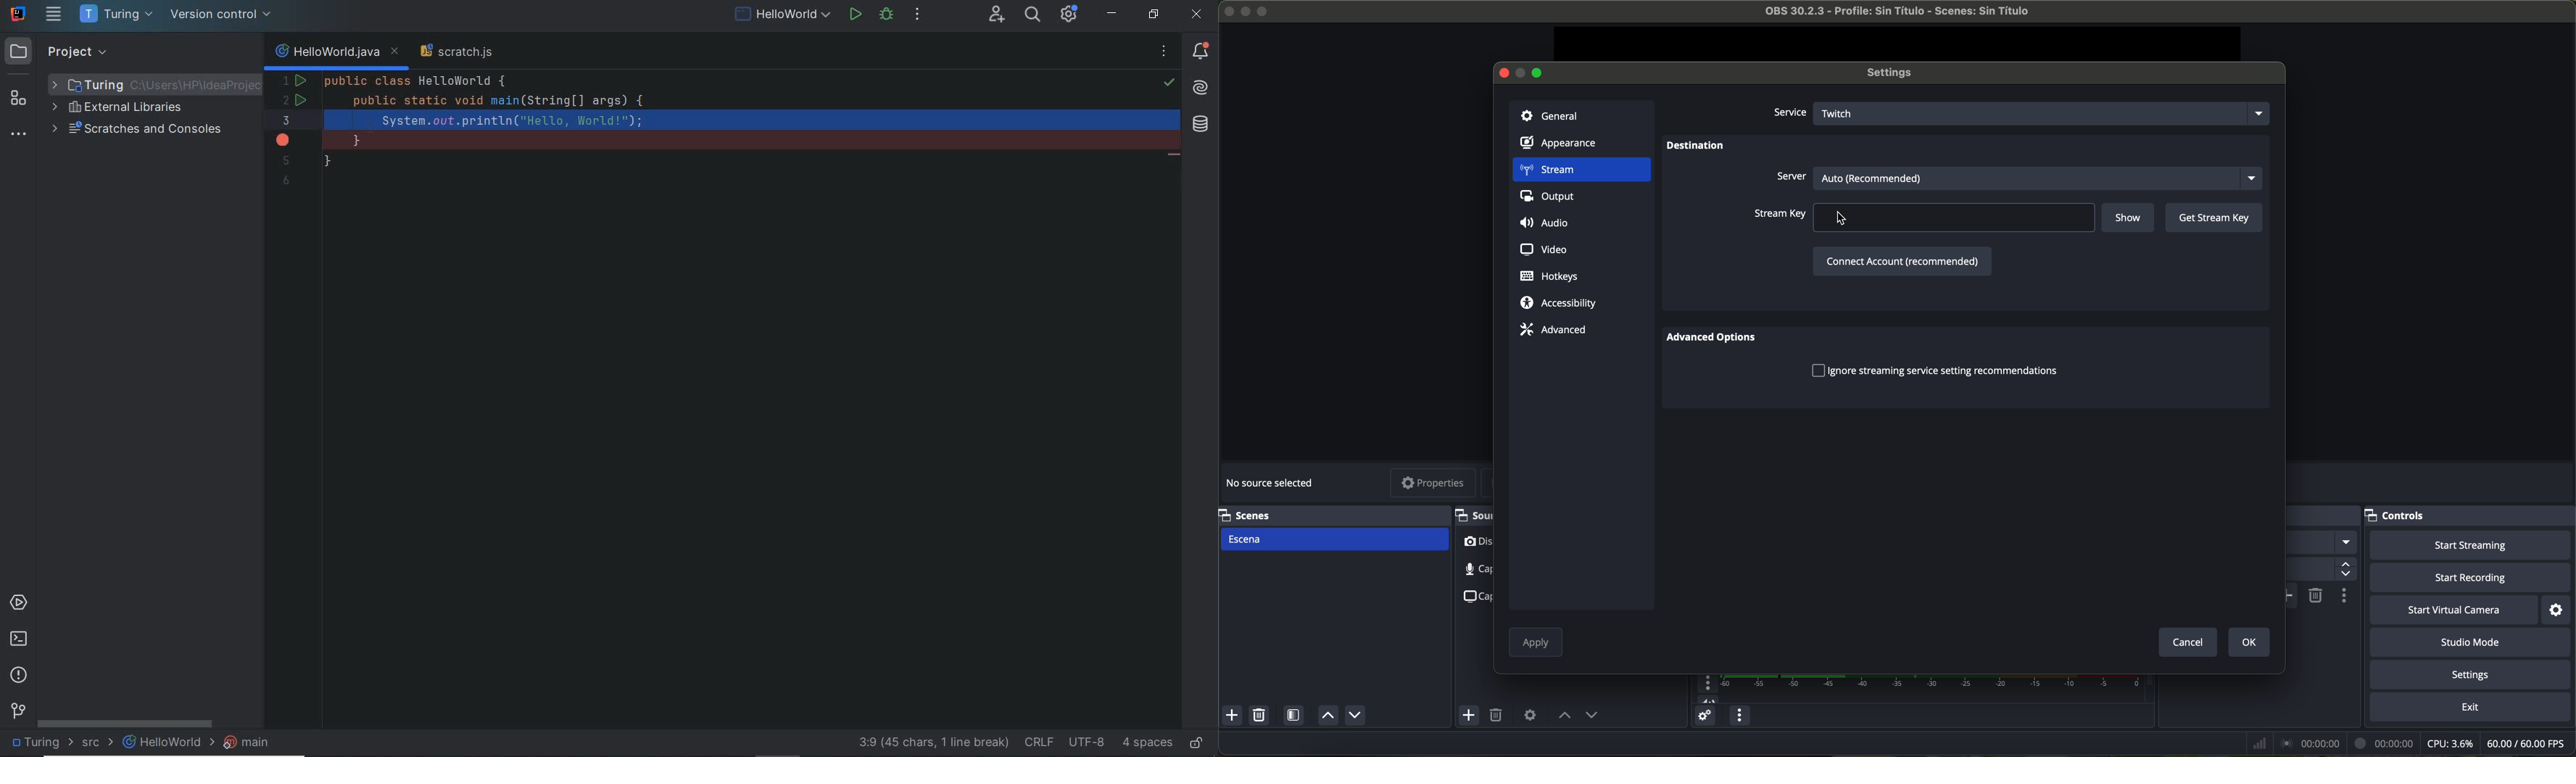  I want to click on scenes, so click(1331, 515).